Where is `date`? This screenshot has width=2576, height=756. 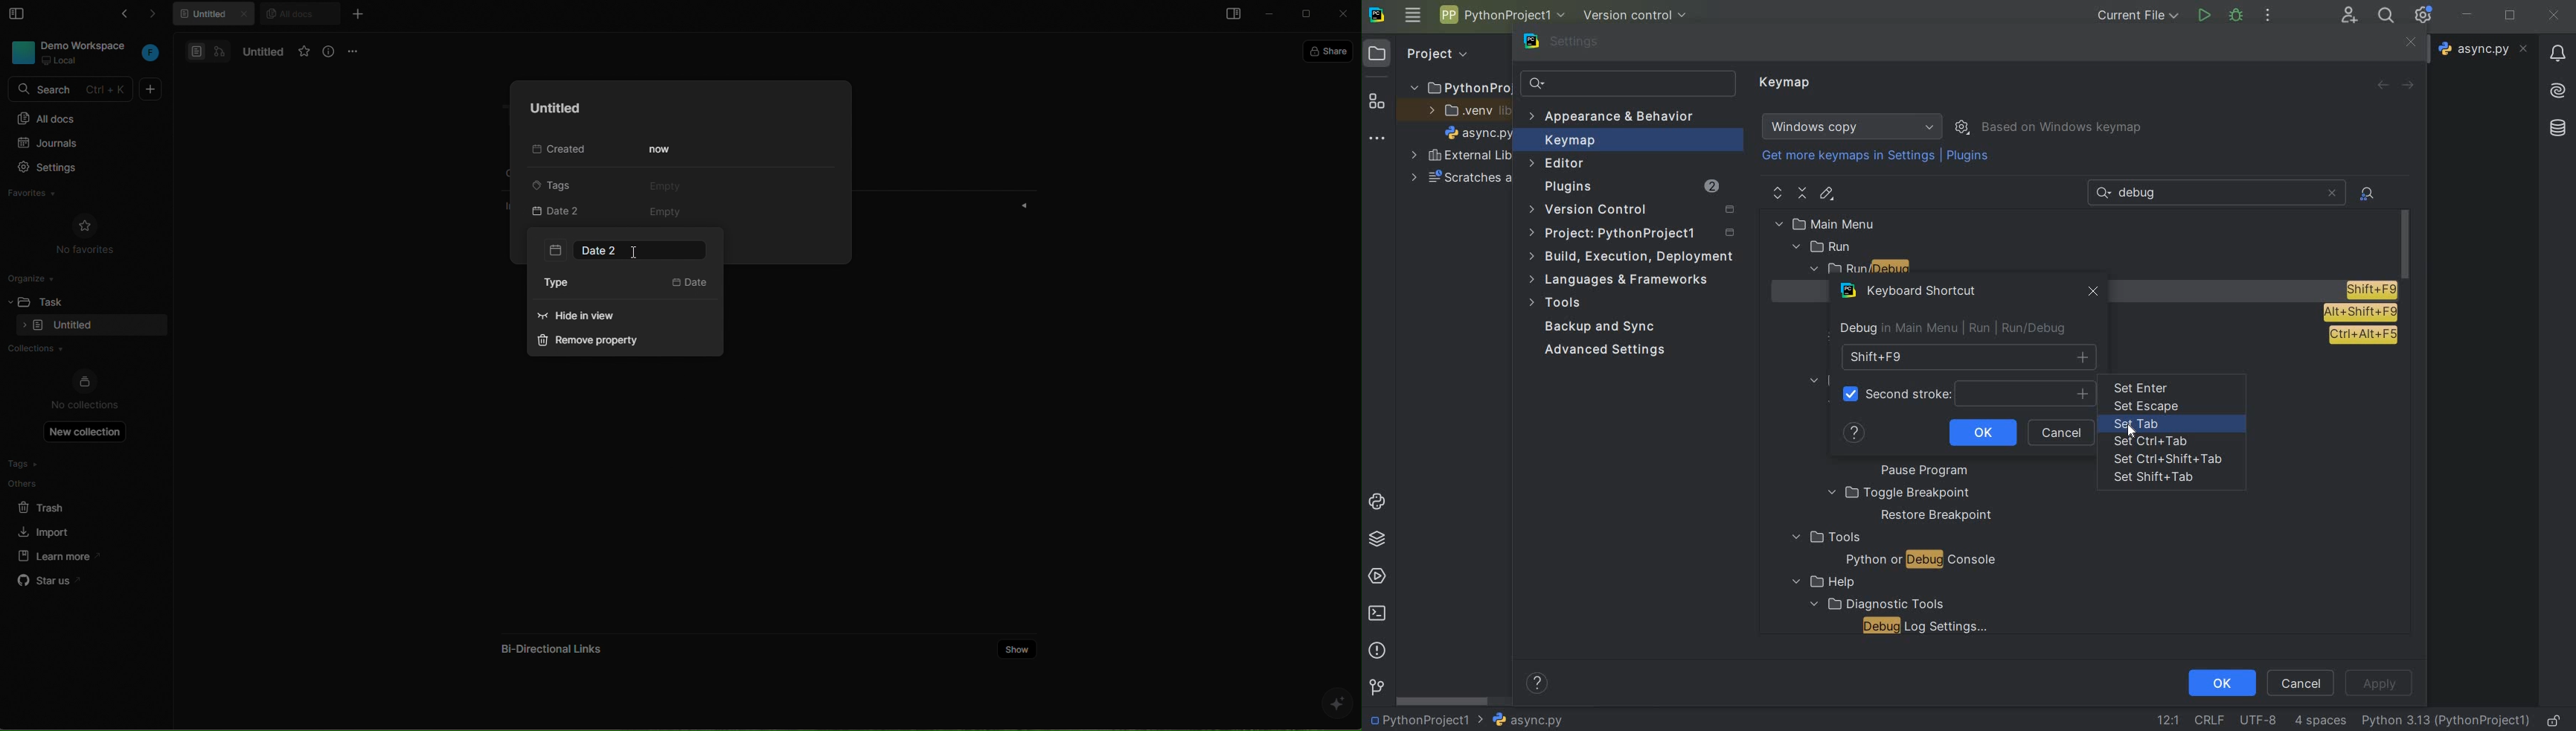 date is located at coordinates (690, 284).